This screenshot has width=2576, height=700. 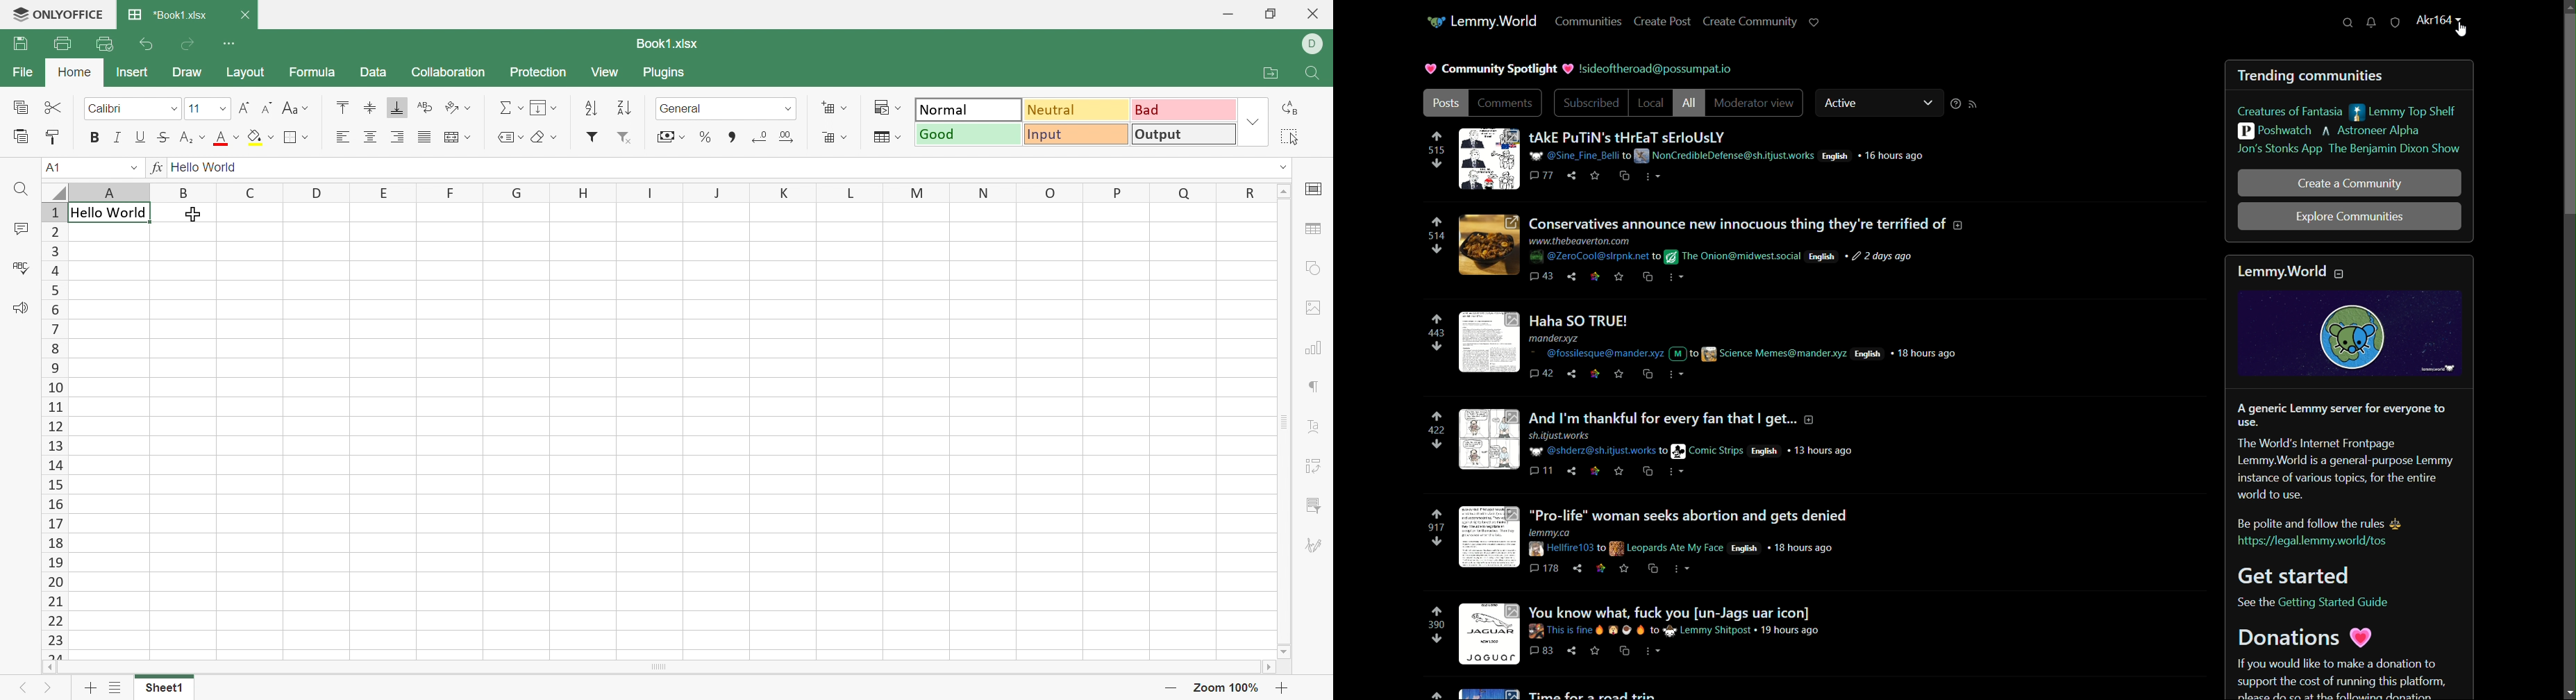 What do you see at coordinates (1288, 136) in the screenshot?
I see `Select all` at bounding box center [1288, 136].